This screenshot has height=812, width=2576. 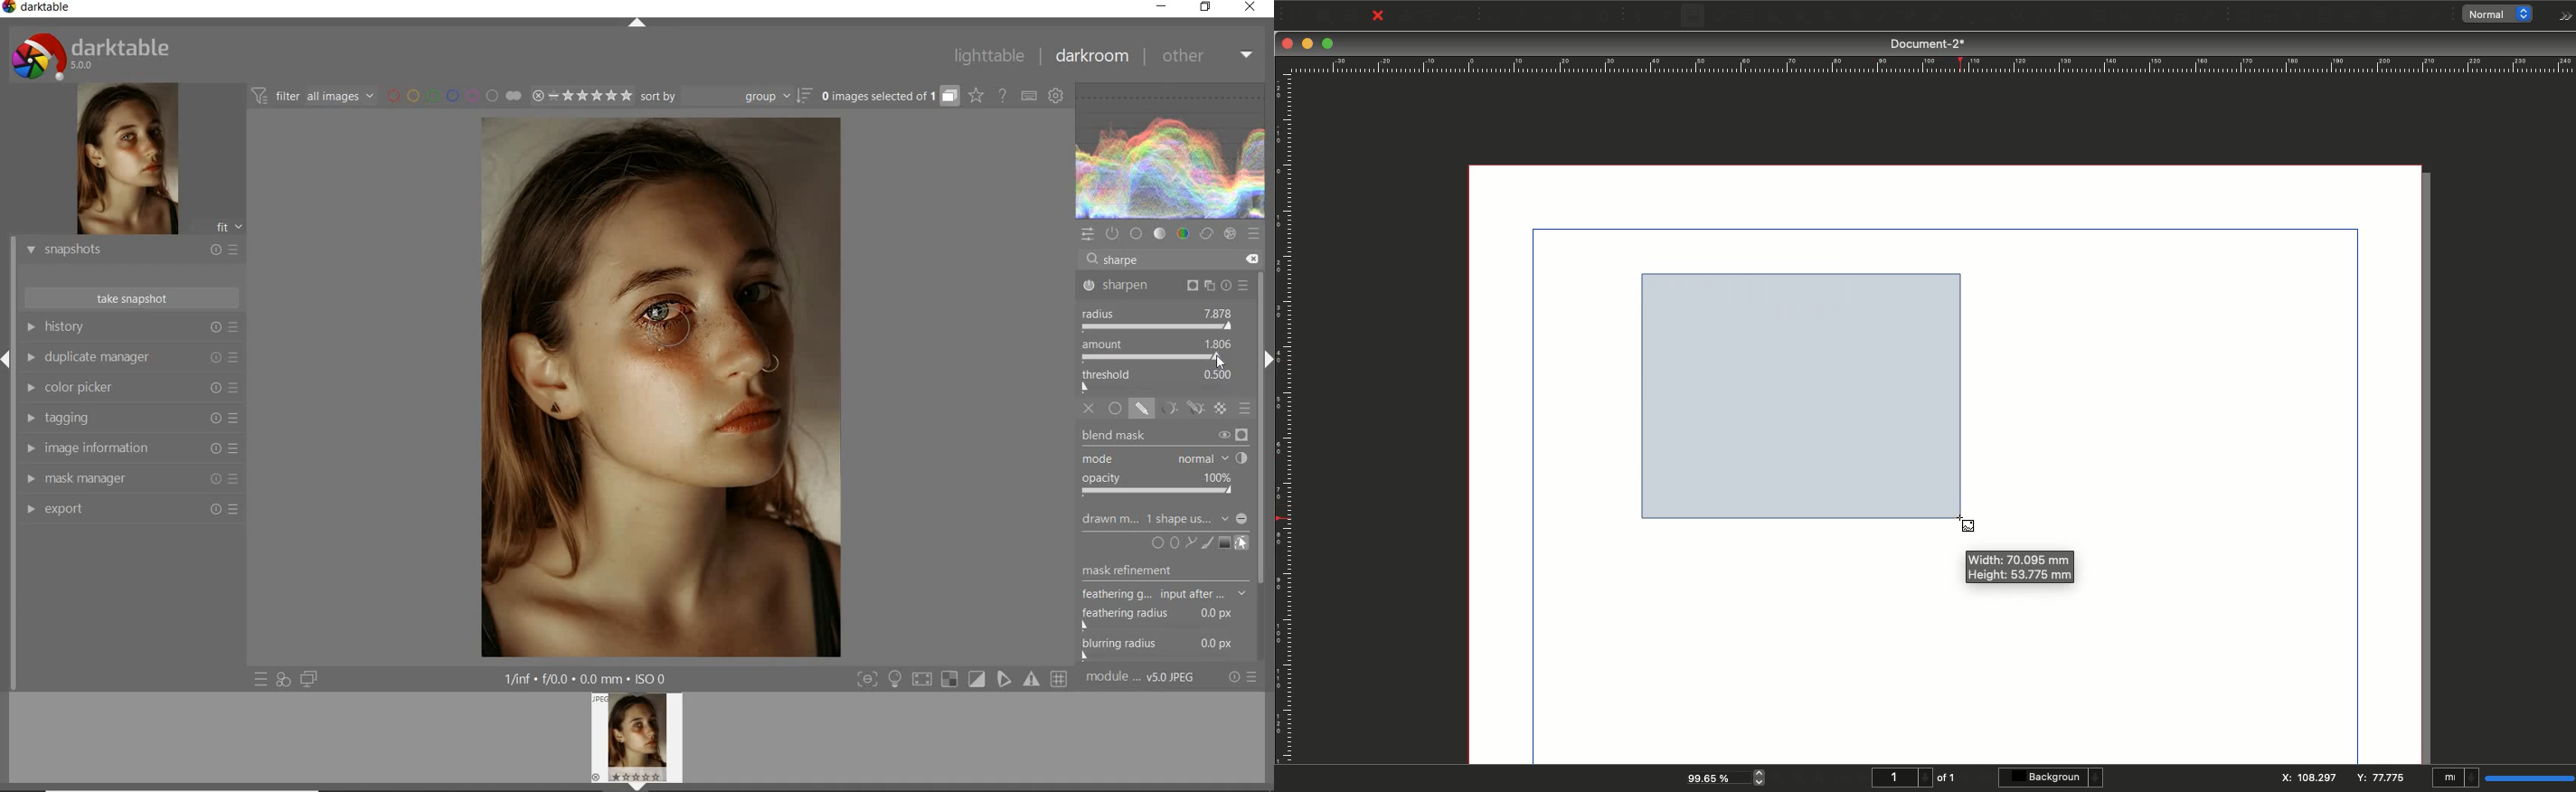 What do you see at coordinates (1322, 16) in the screenshot?
I see `Open` at bounding box center [1322, 16].